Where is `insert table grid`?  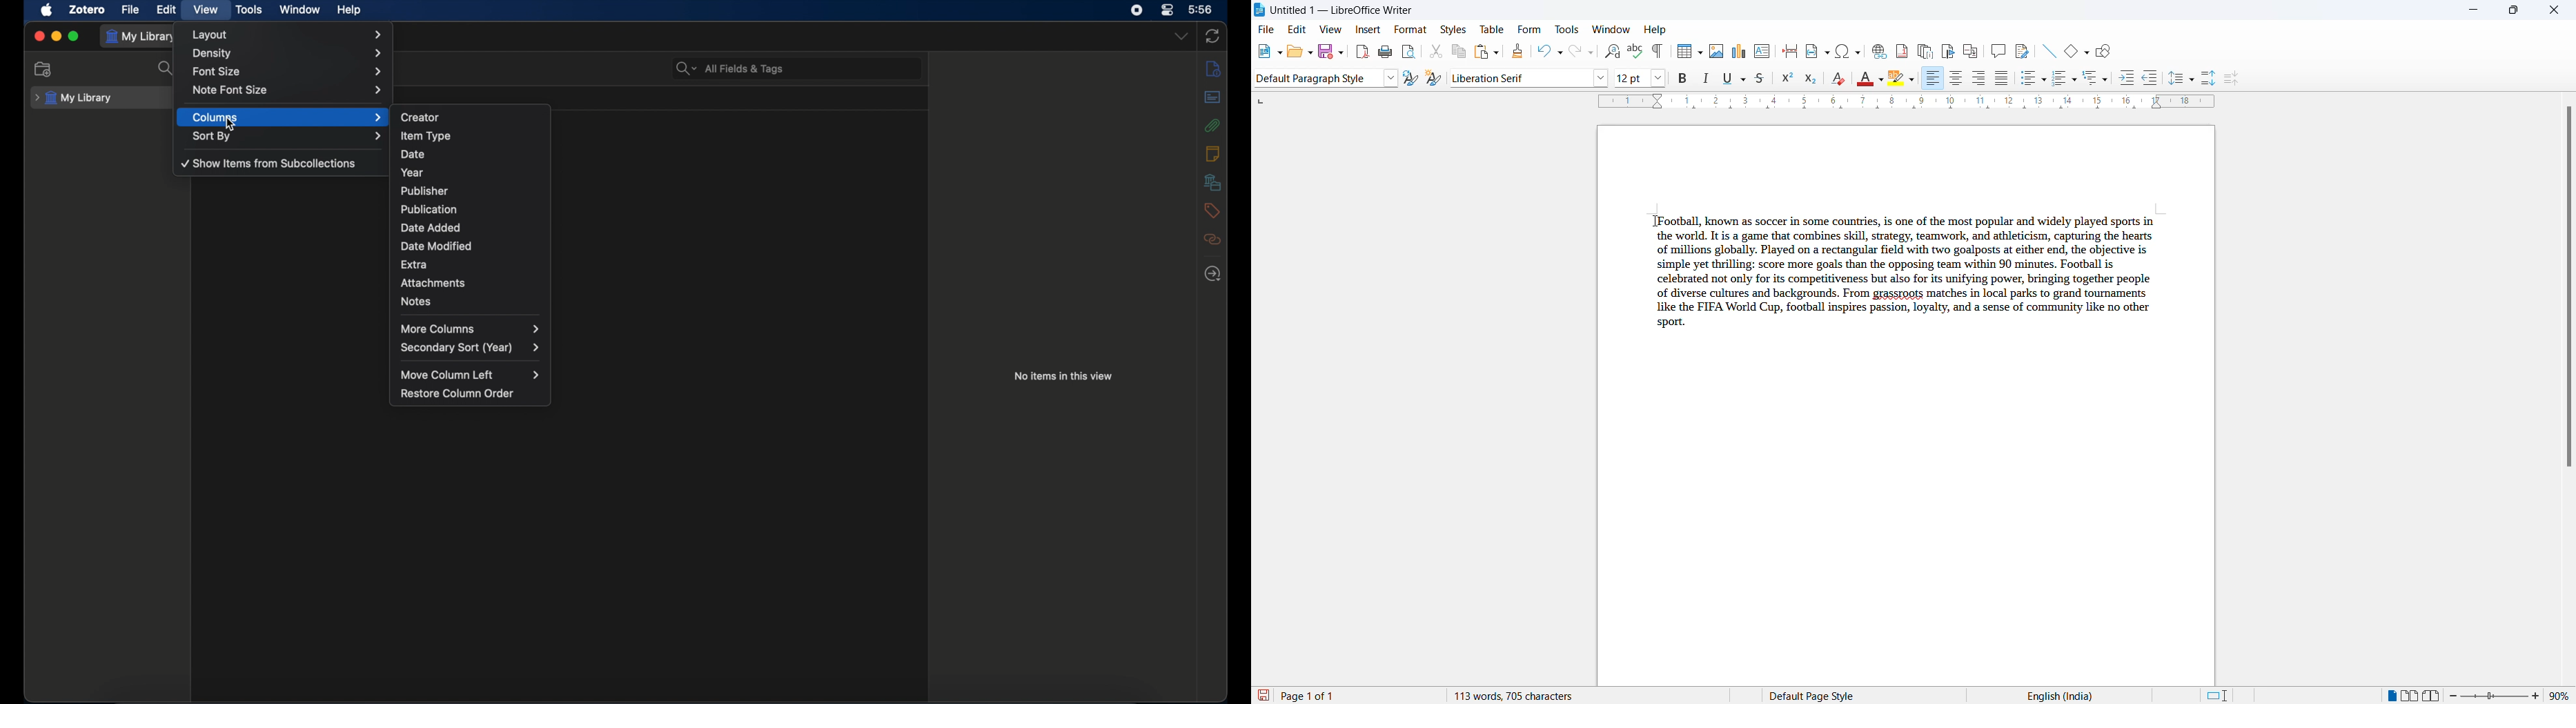 insert table grid is located at coordinates (1701, 51).